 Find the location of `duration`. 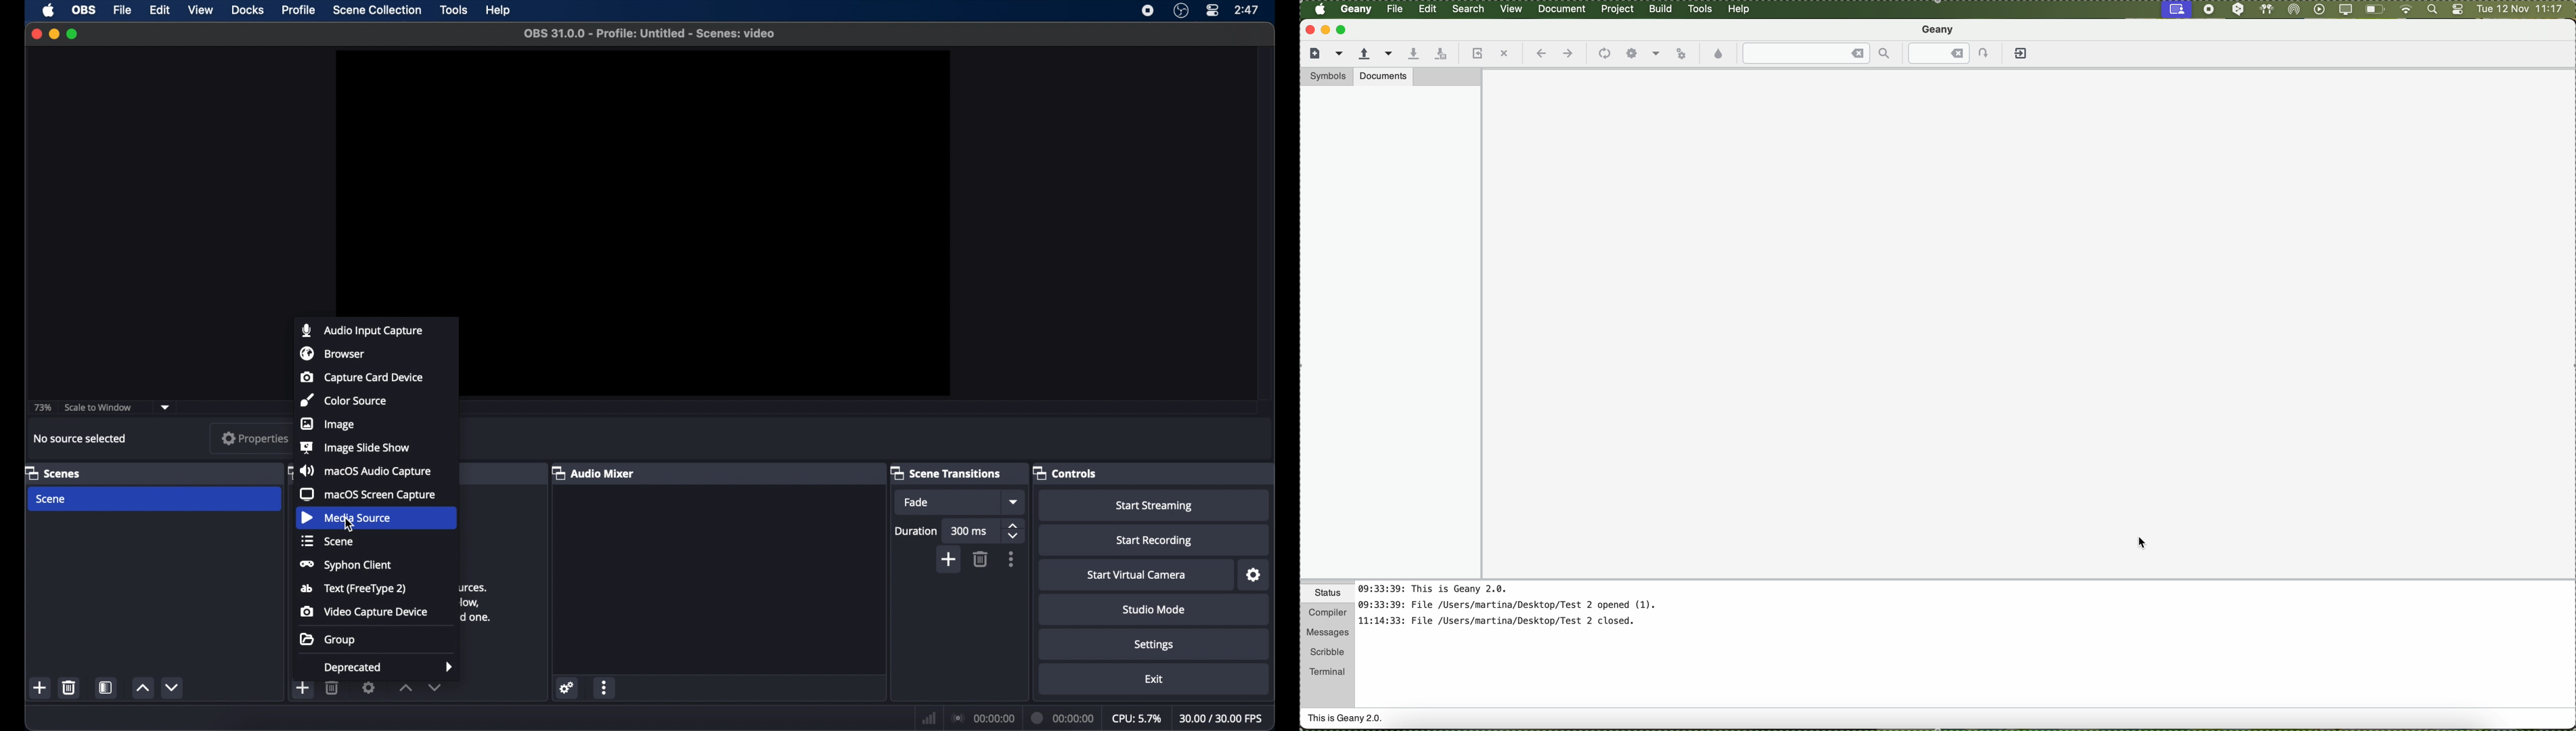

duration is located at coordinates (1063, 717).